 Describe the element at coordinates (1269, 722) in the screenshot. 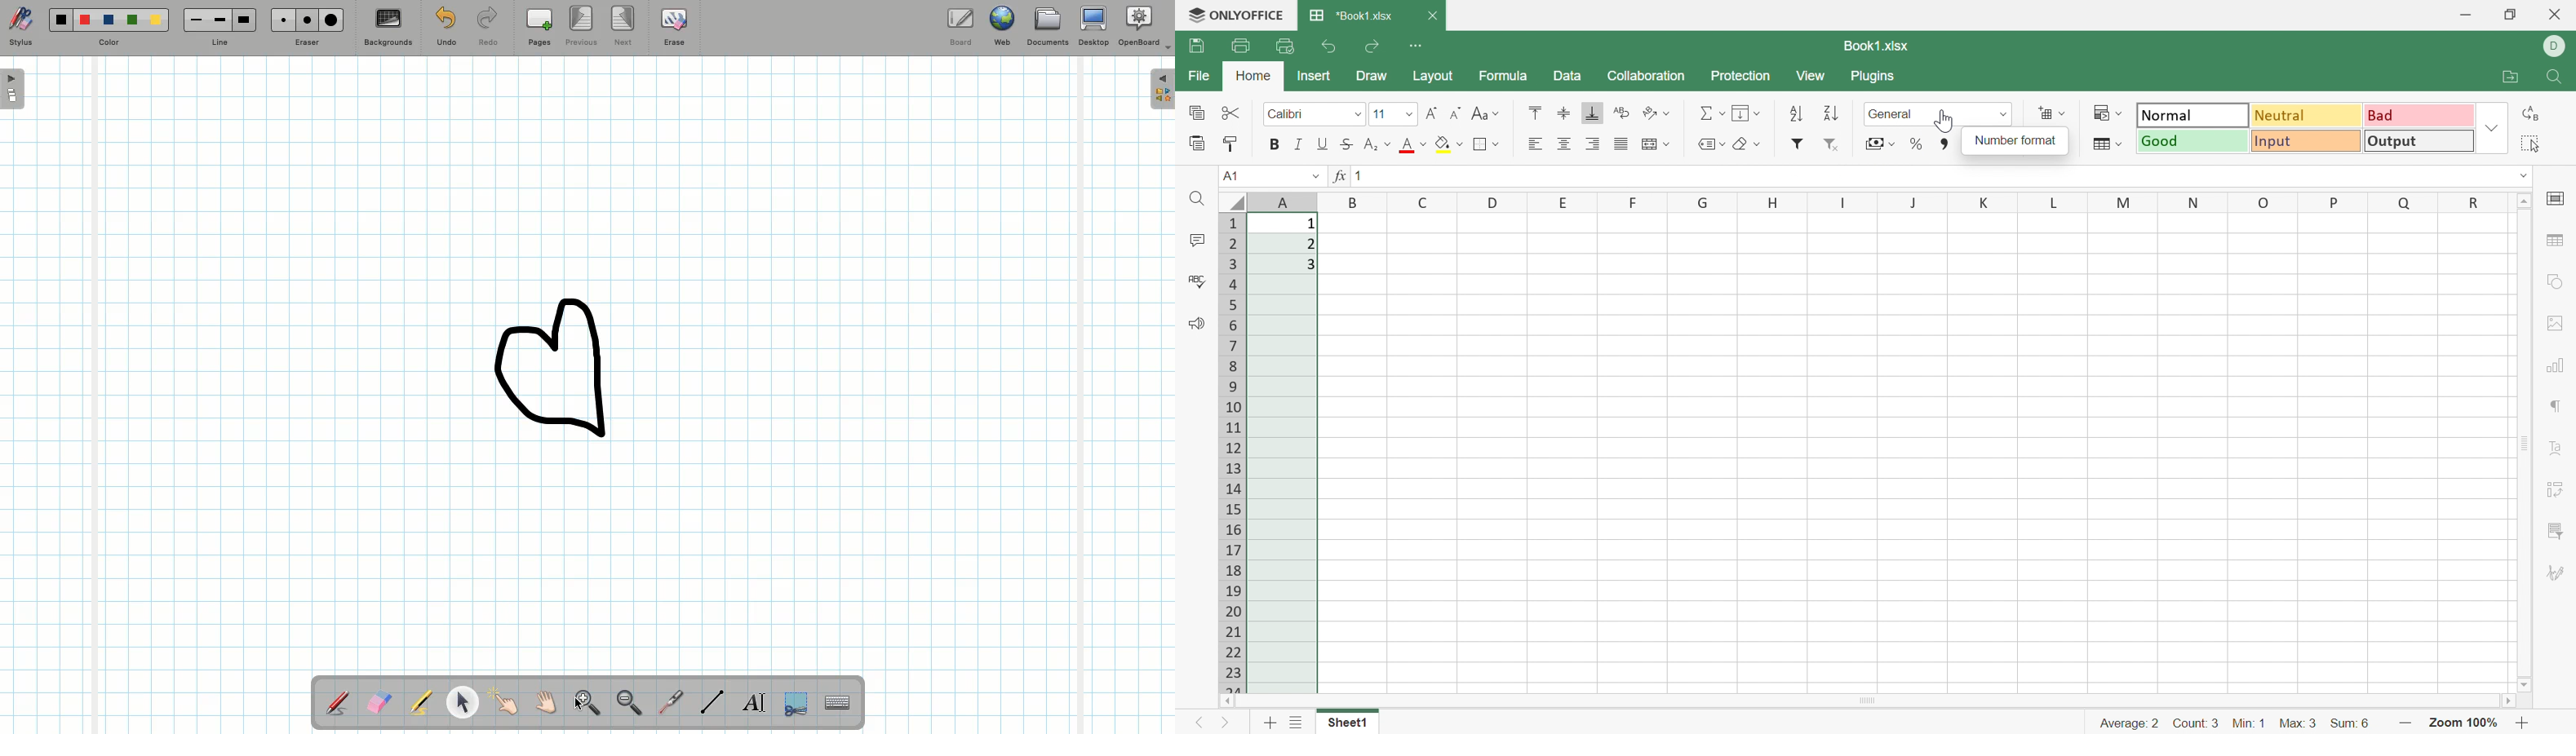

I see `Add sheet` at that location.